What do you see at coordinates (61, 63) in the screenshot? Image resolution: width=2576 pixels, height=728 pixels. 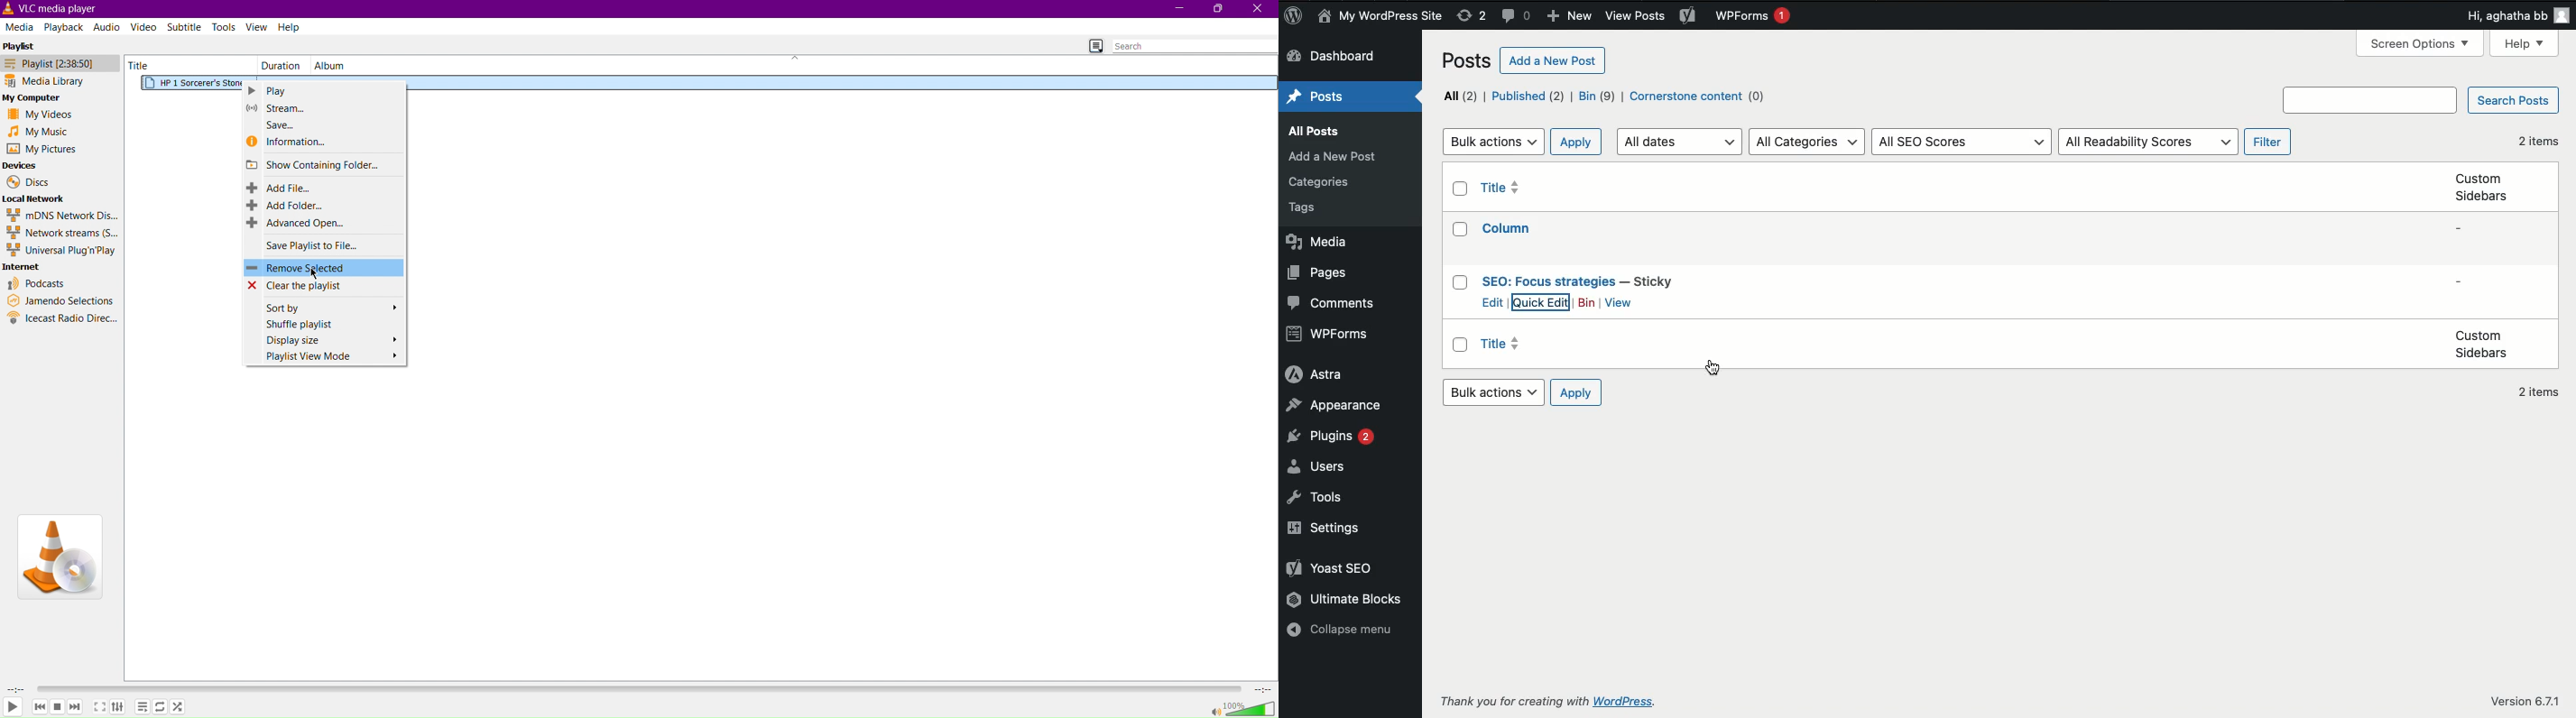 I see `Playlist` at bounding box center [61, 63].